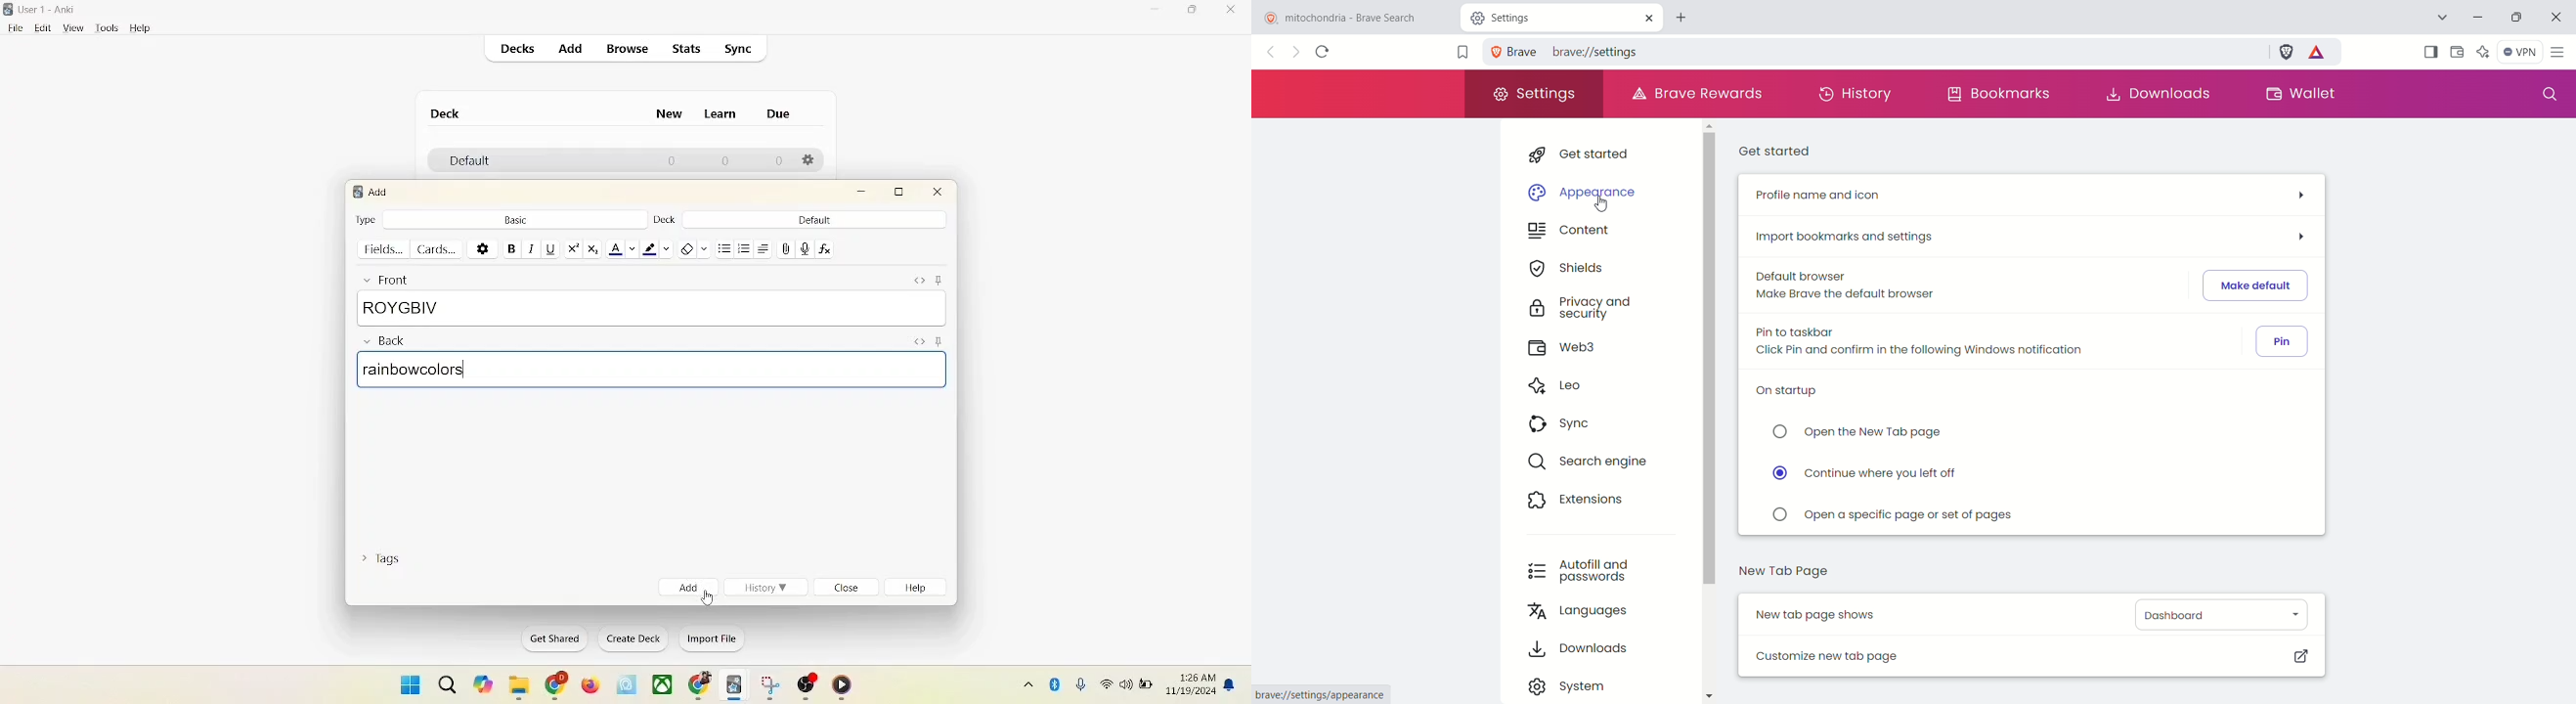 The width and height of the screenshot is (2576, 728). Describe the element at coordinates (849, 589) in the screenshot. I see `close` at that location.